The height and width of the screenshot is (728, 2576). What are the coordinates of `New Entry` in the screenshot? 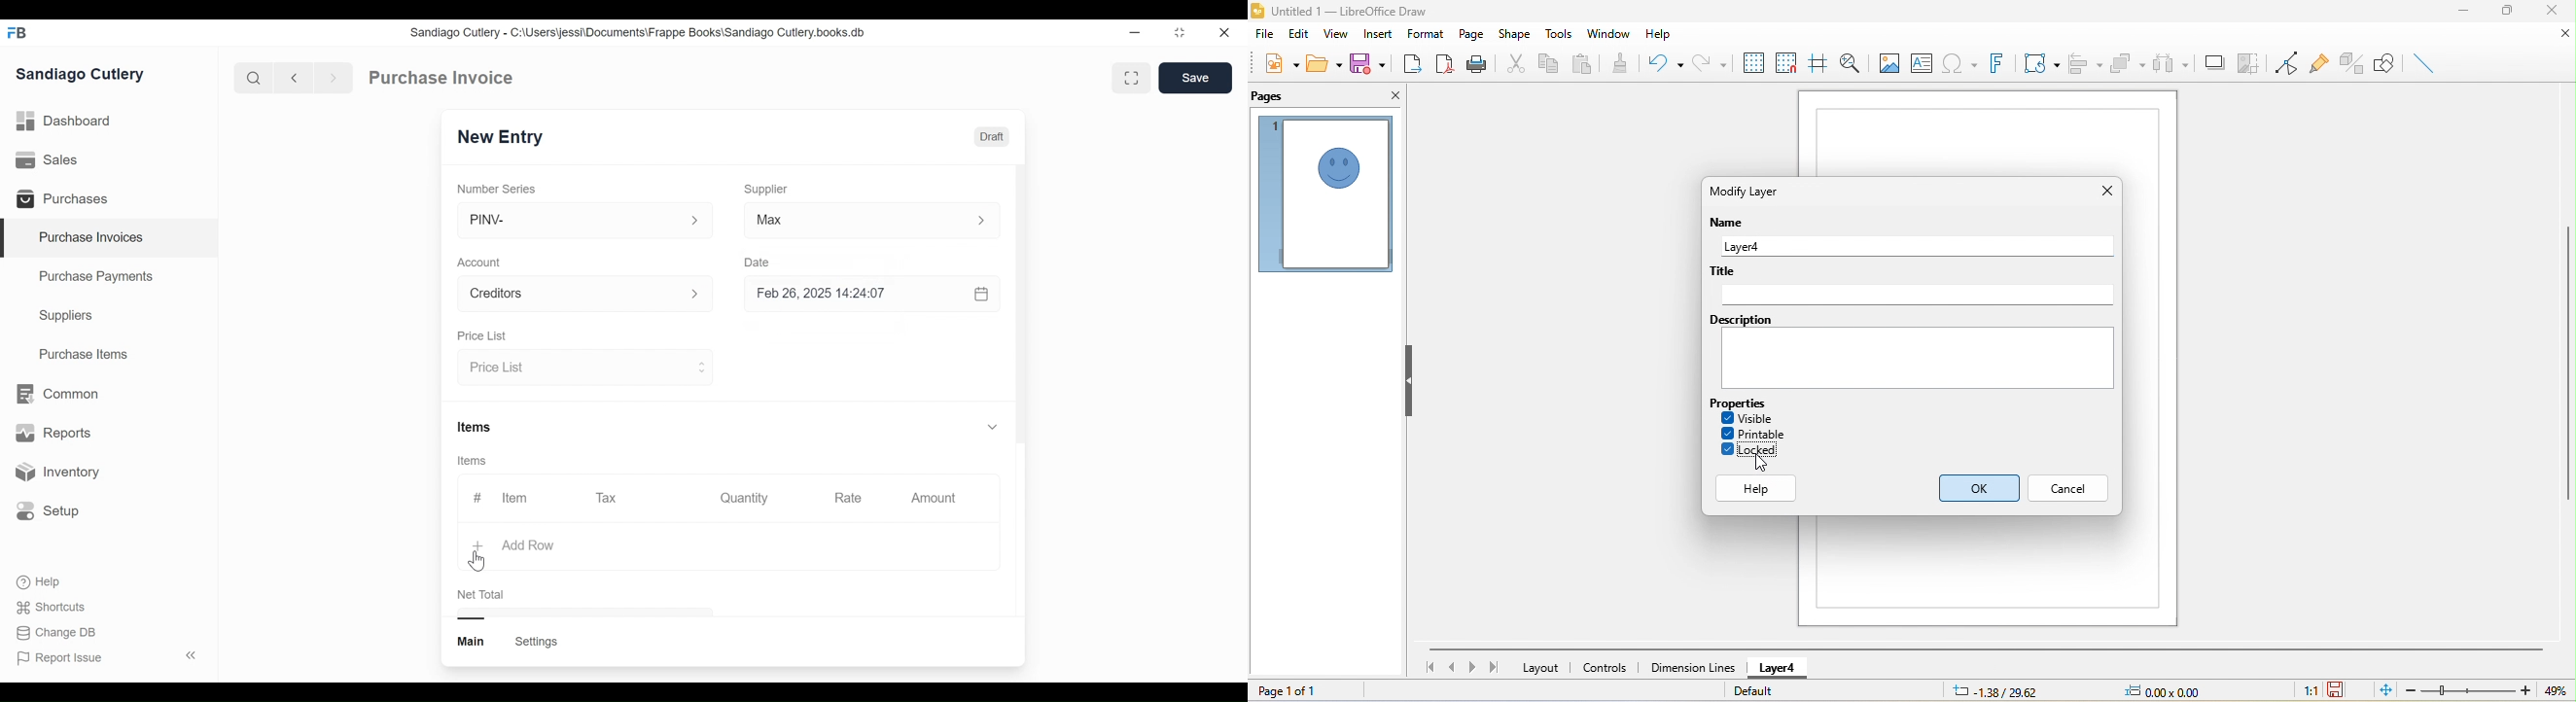 It's located at (504, 138).